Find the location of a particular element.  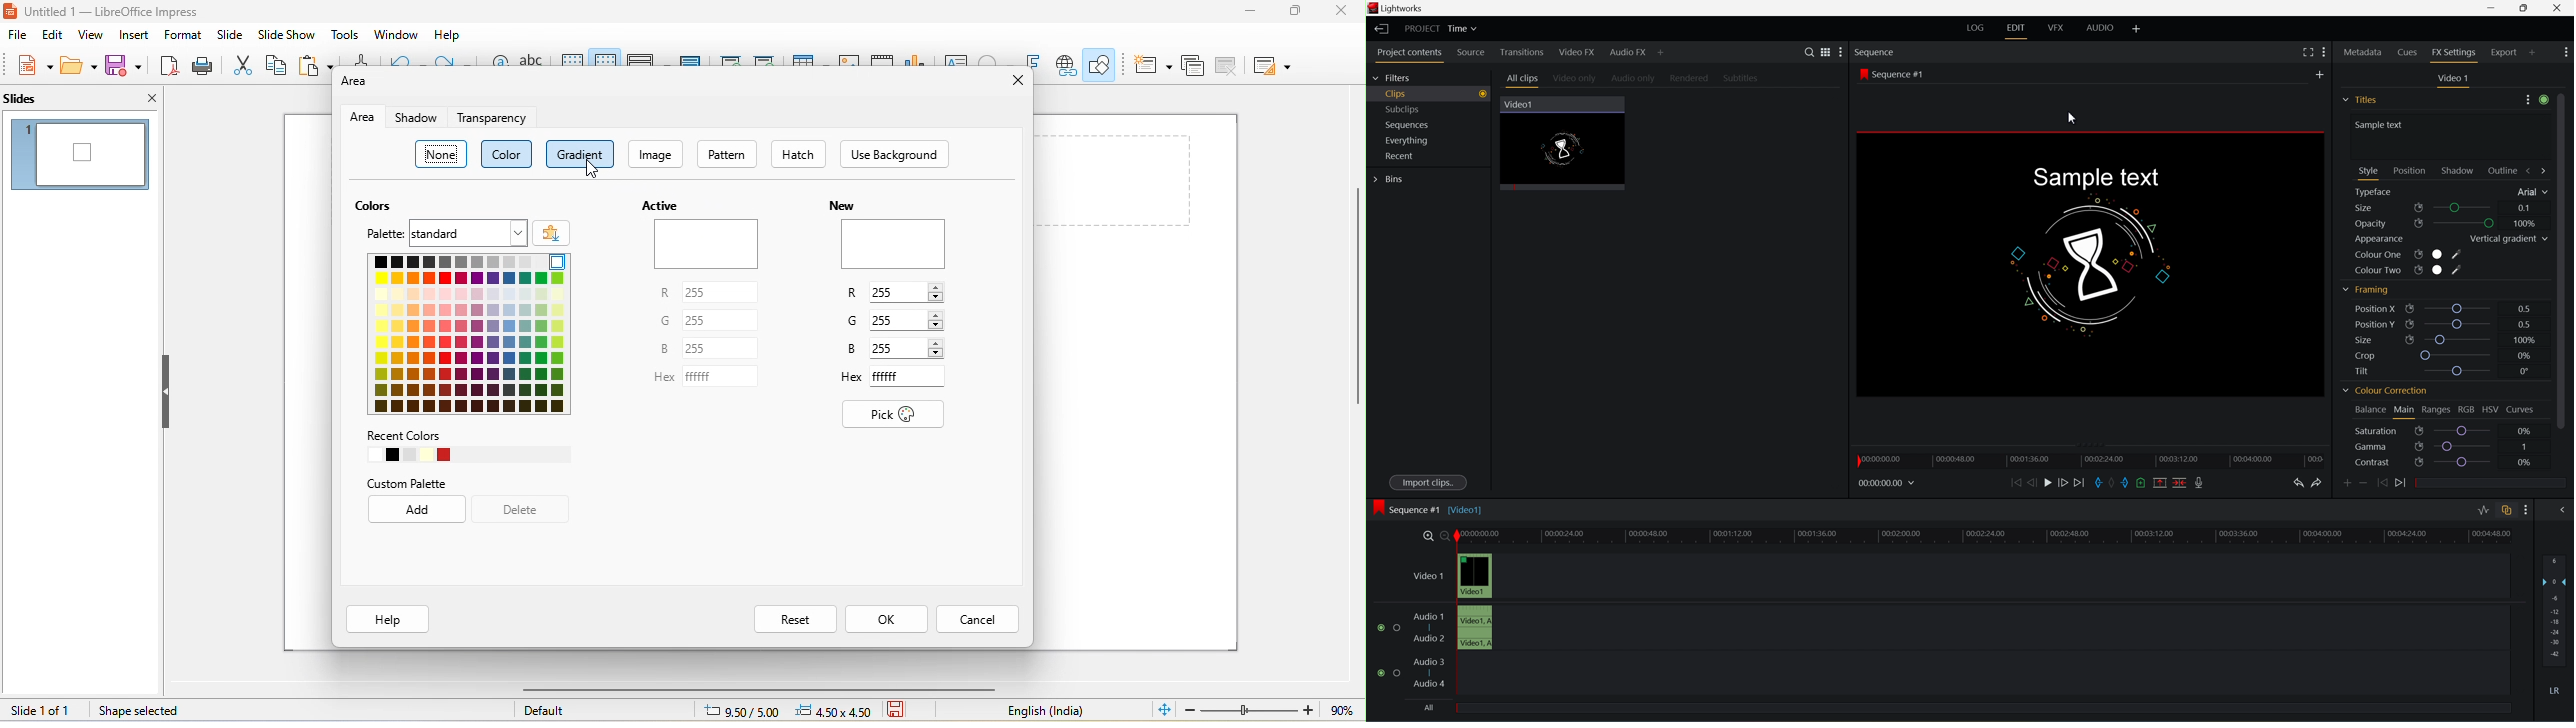

G is located at coordinates (856, 320).